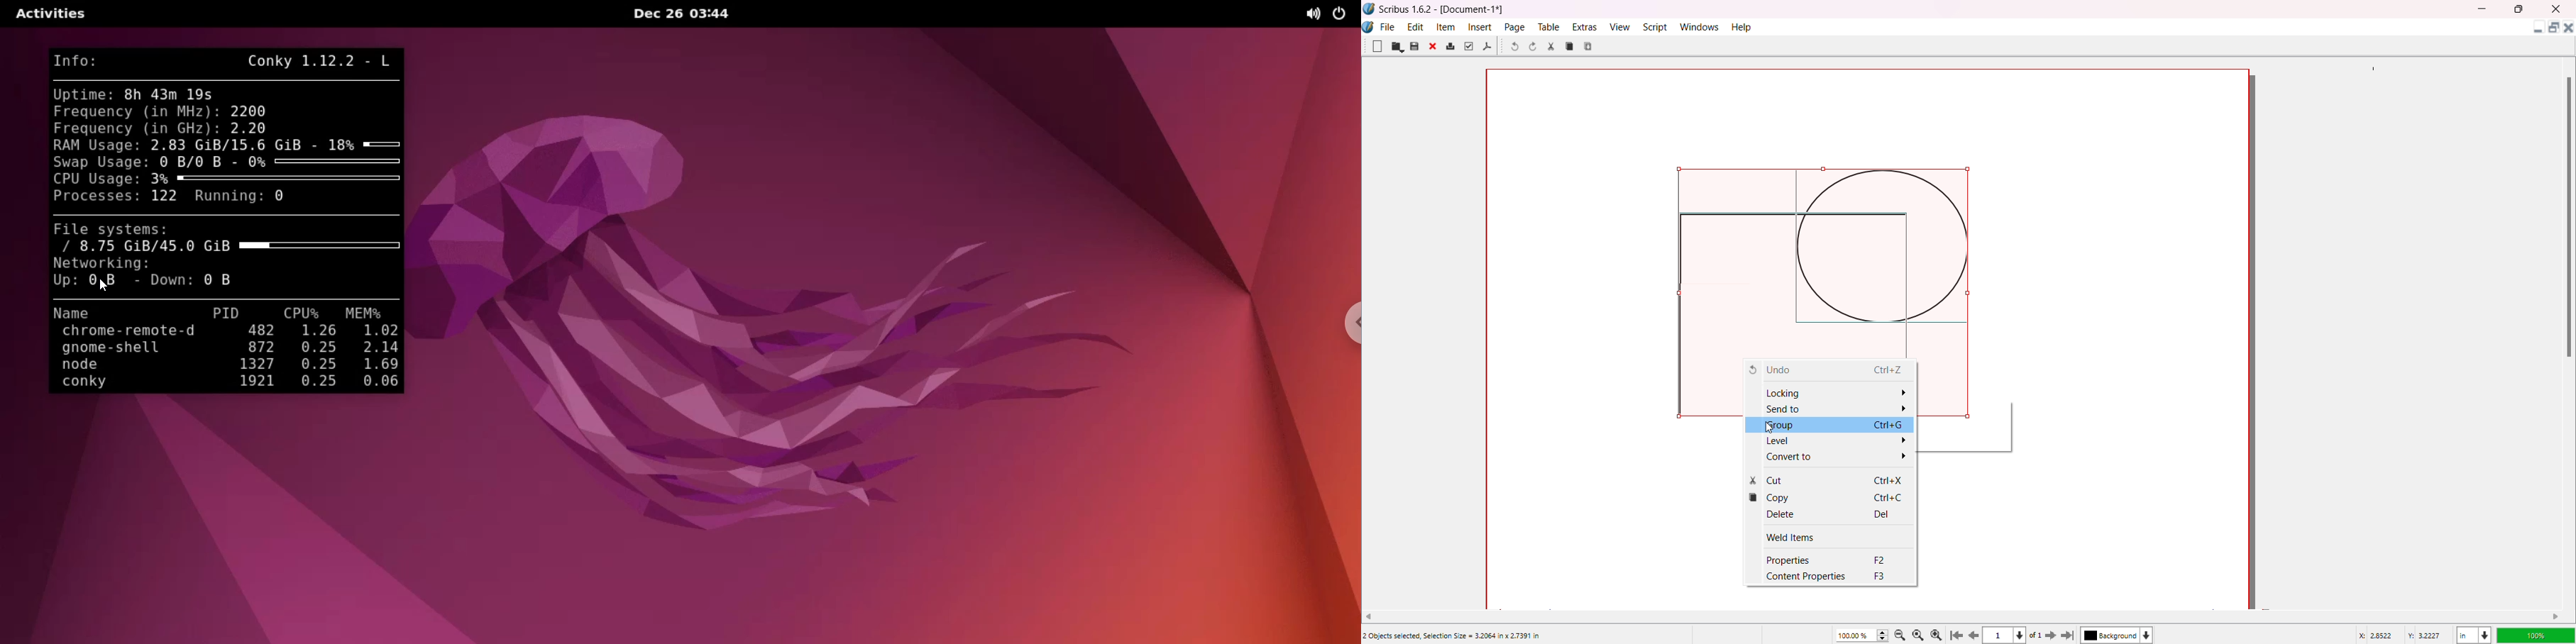 The width and height of the screenshot is (2576, 644). I want to click on Windows, so click(1702, 27).